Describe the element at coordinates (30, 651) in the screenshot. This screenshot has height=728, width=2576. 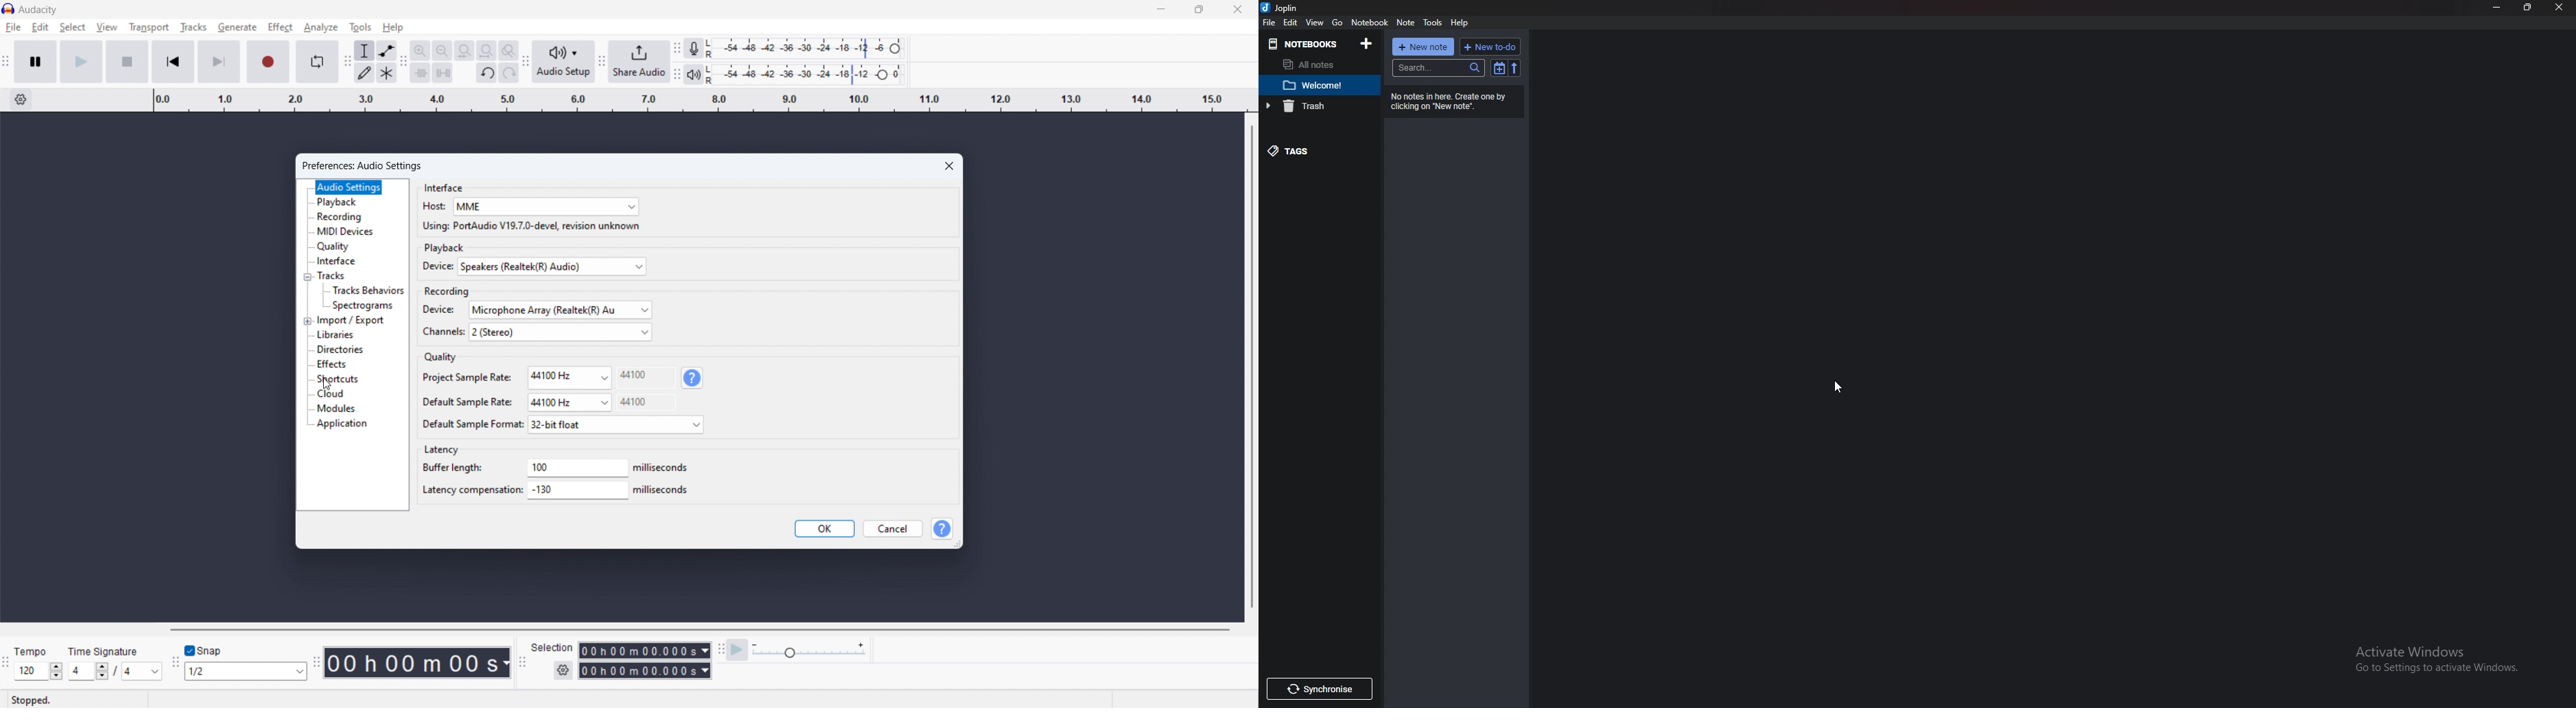
I see `Tempo - indicates section for tempo of audio` at that location.